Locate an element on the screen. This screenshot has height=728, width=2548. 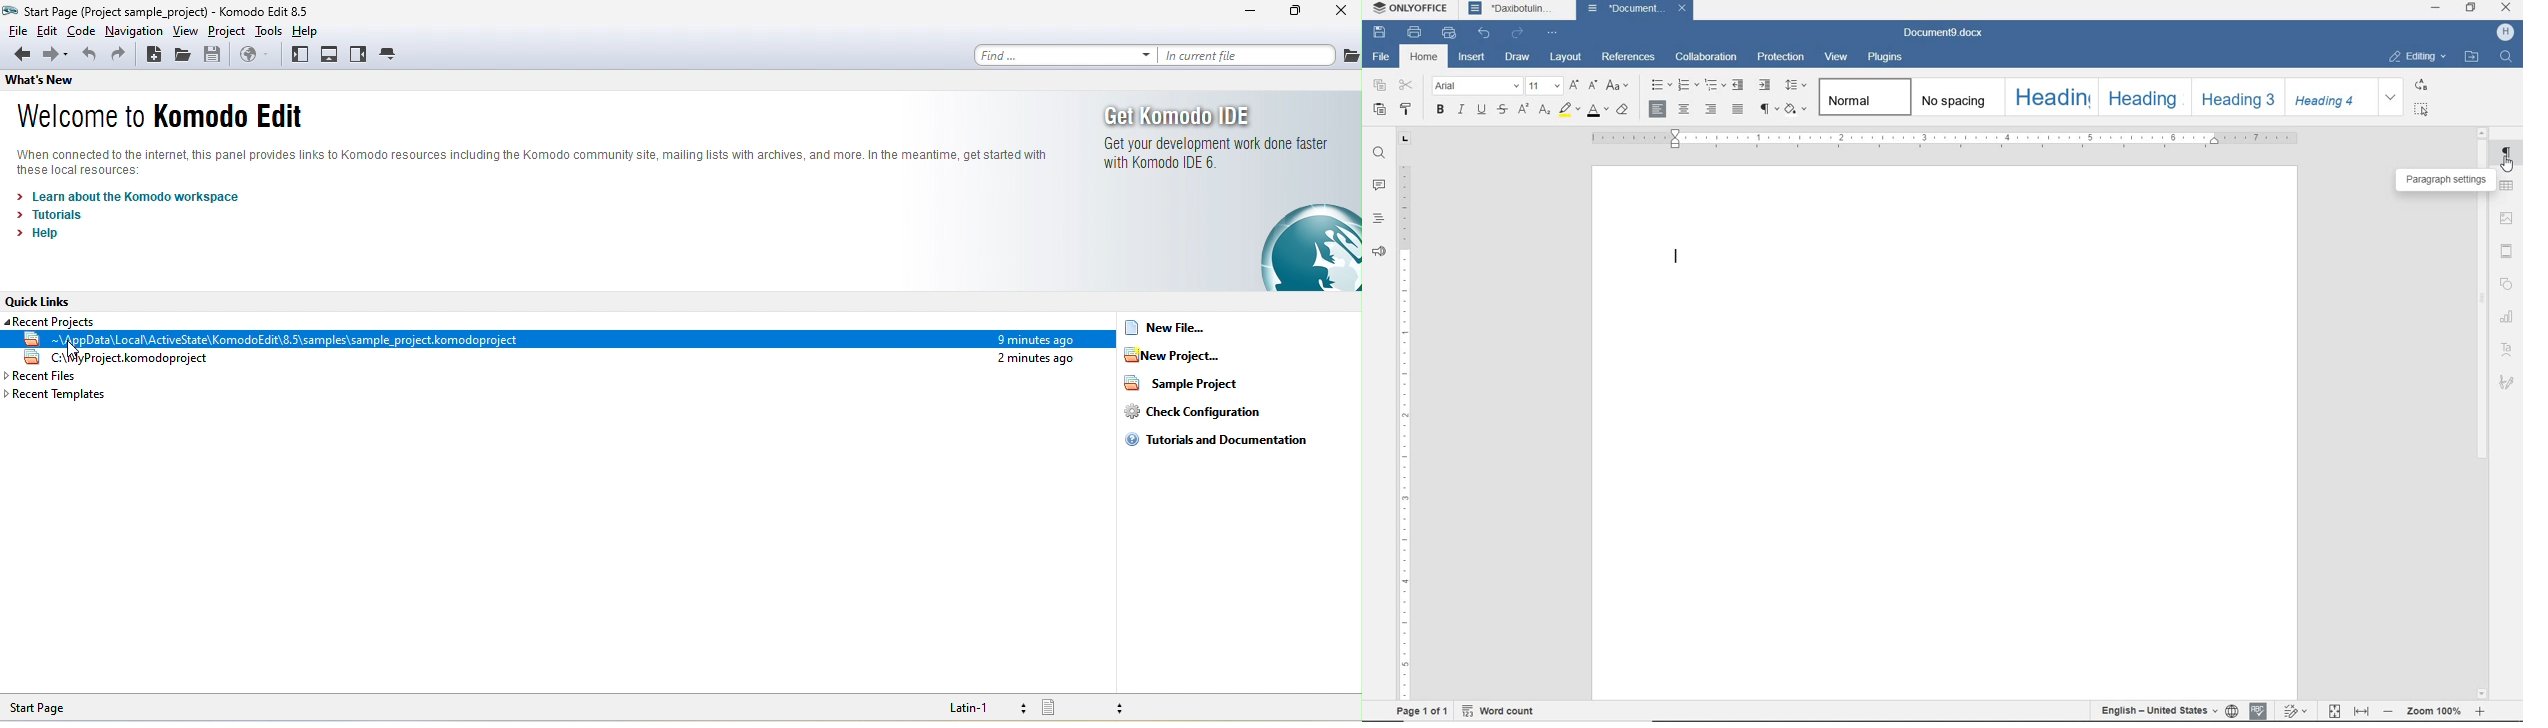
align left is located at coordinates (1711, 109).